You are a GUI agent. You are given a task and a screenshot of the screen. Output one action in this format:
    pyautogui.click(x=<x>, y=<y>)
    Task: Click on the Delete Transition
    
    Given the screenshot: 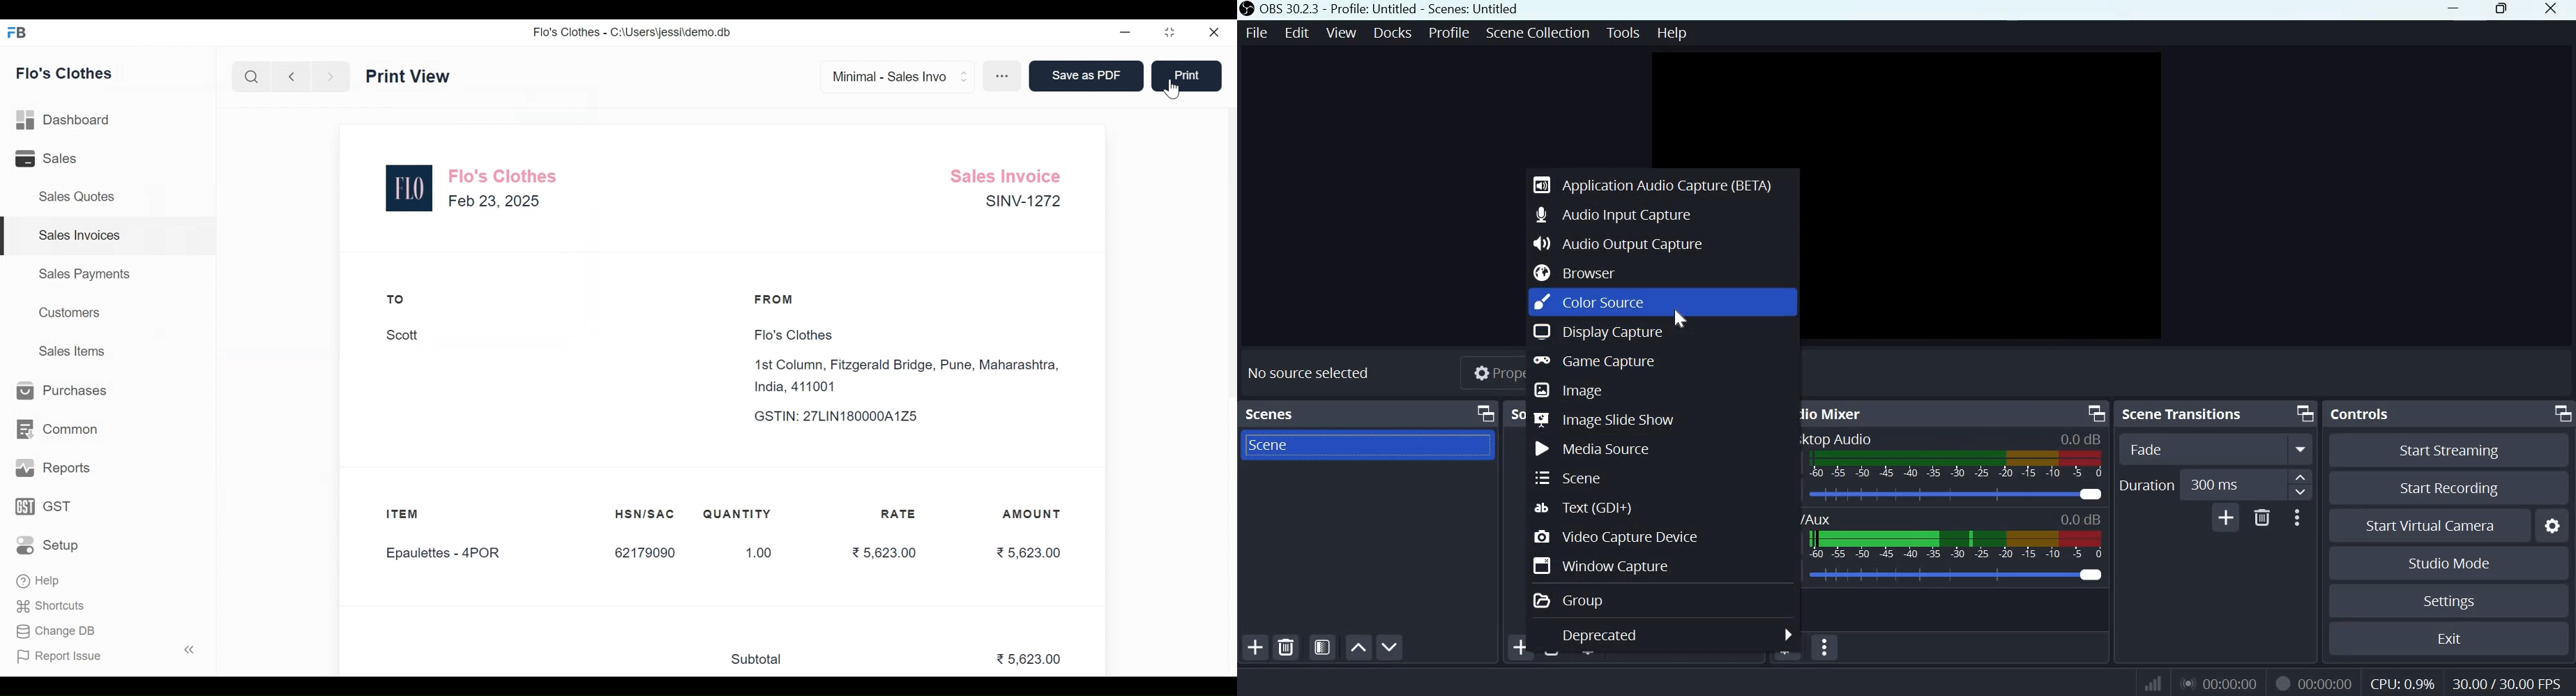 What is the action you would take?
    pyautogui.click(x=2263, y=517)
    